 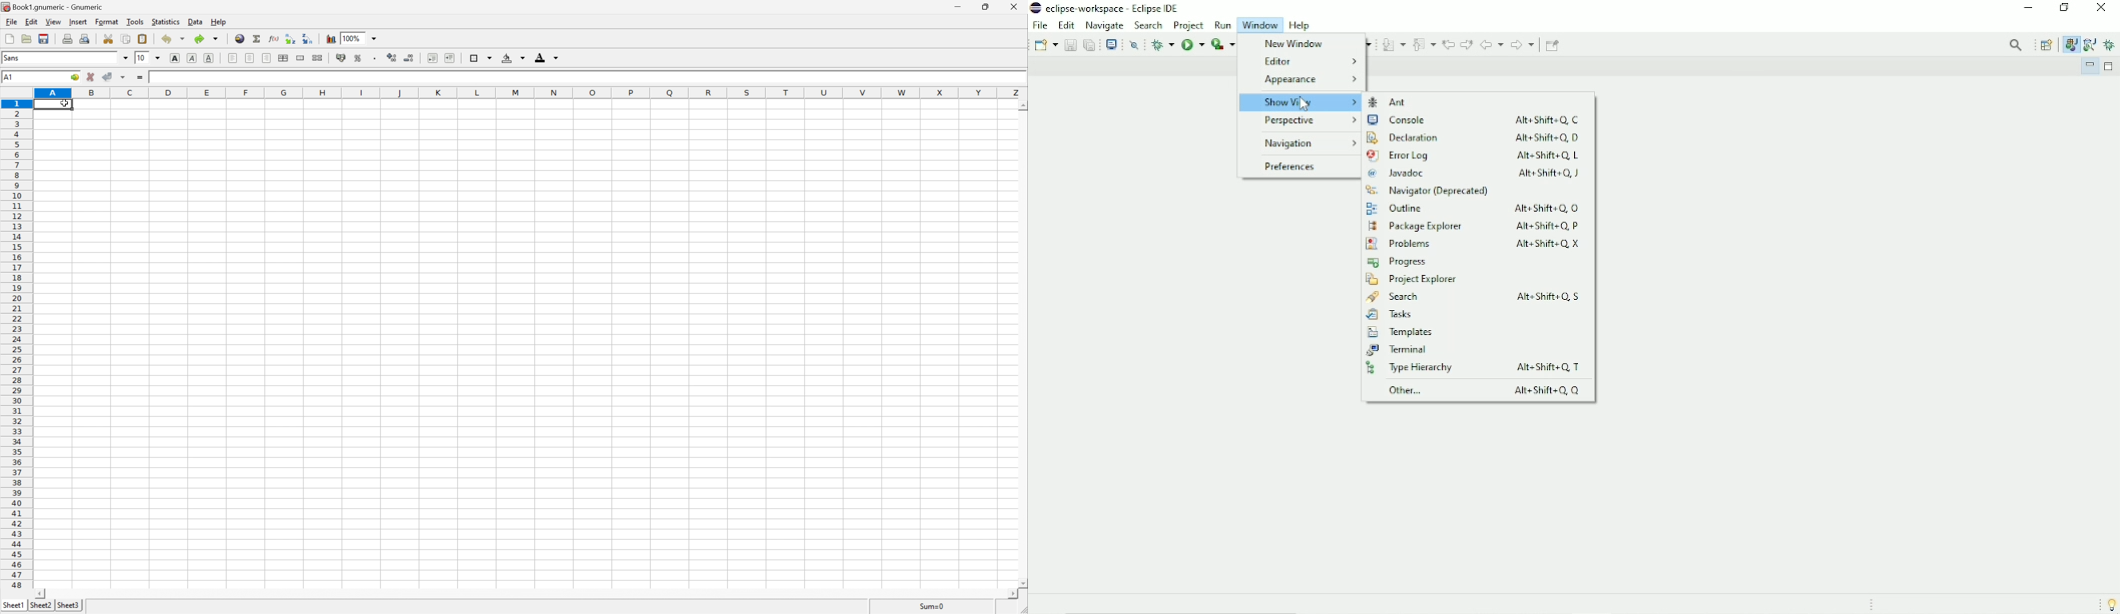 What do you see at coordinates (208, 39) in the screenshot?
I see `redo` at bounding box center [208, 39].